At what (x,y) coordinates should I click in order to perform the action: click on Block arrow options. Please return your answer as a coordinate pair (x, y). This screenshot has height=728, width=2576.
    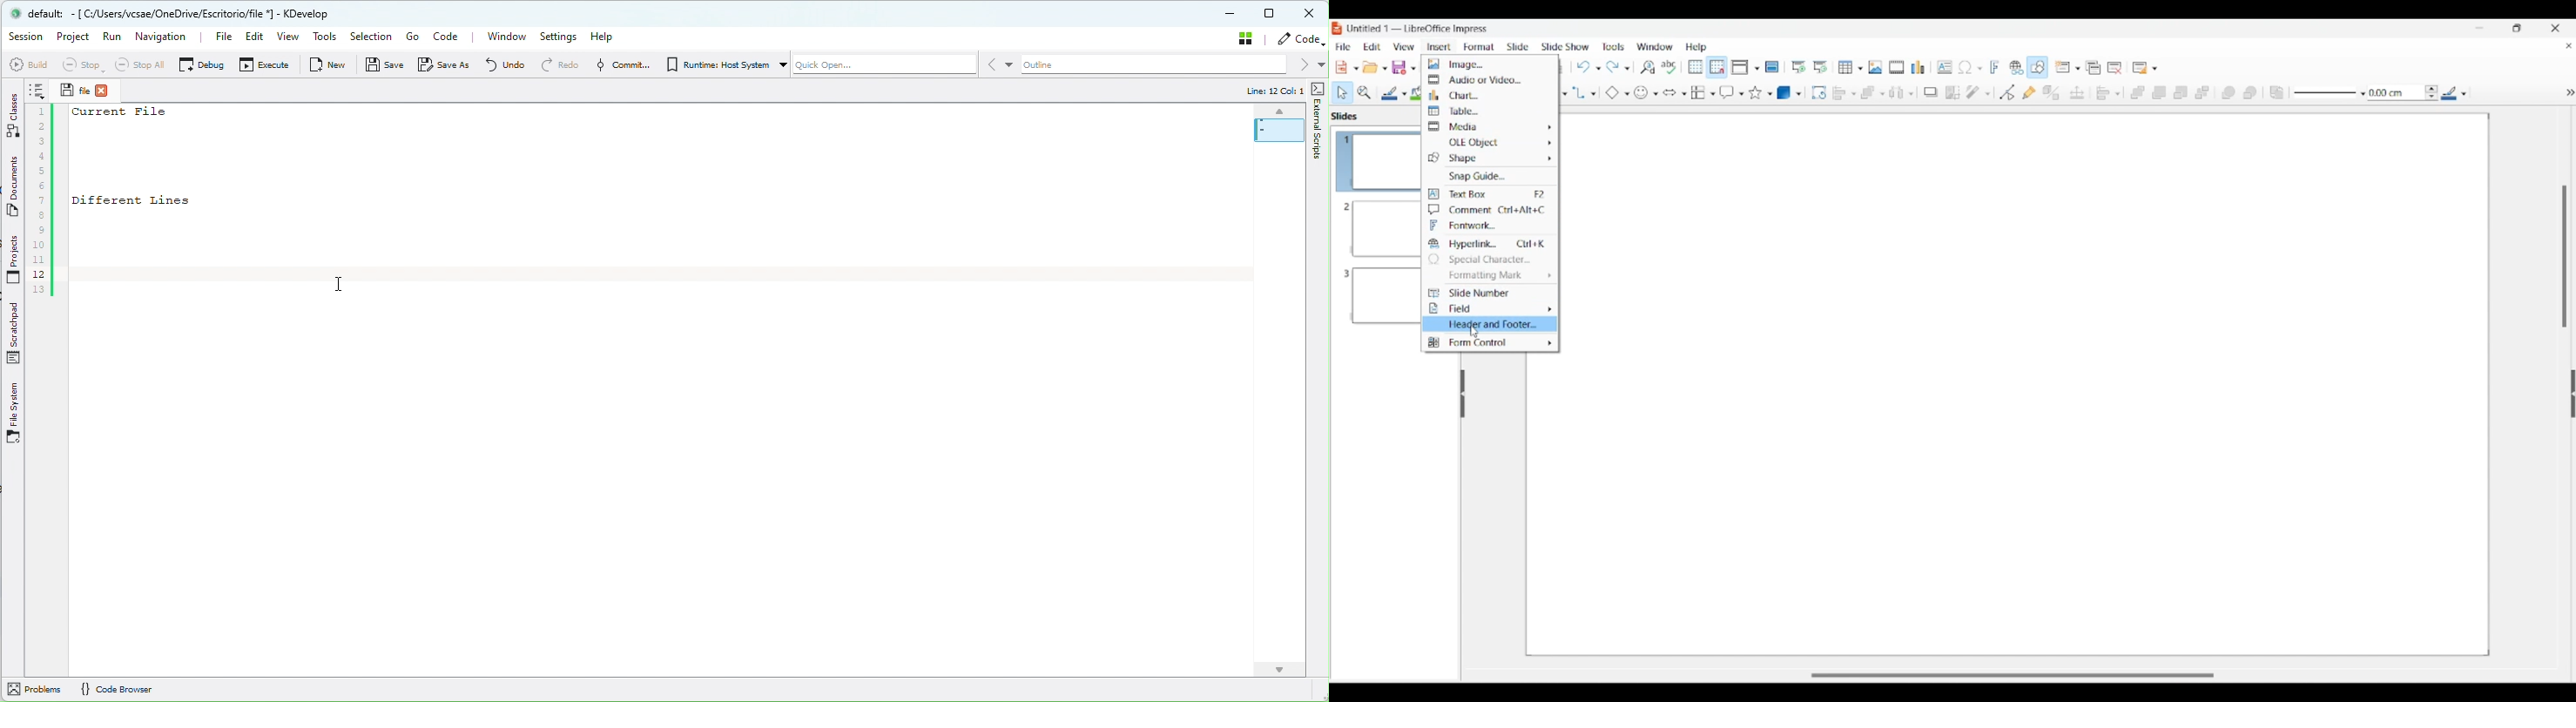
    Looking at the image, I should click on (1675, 93).